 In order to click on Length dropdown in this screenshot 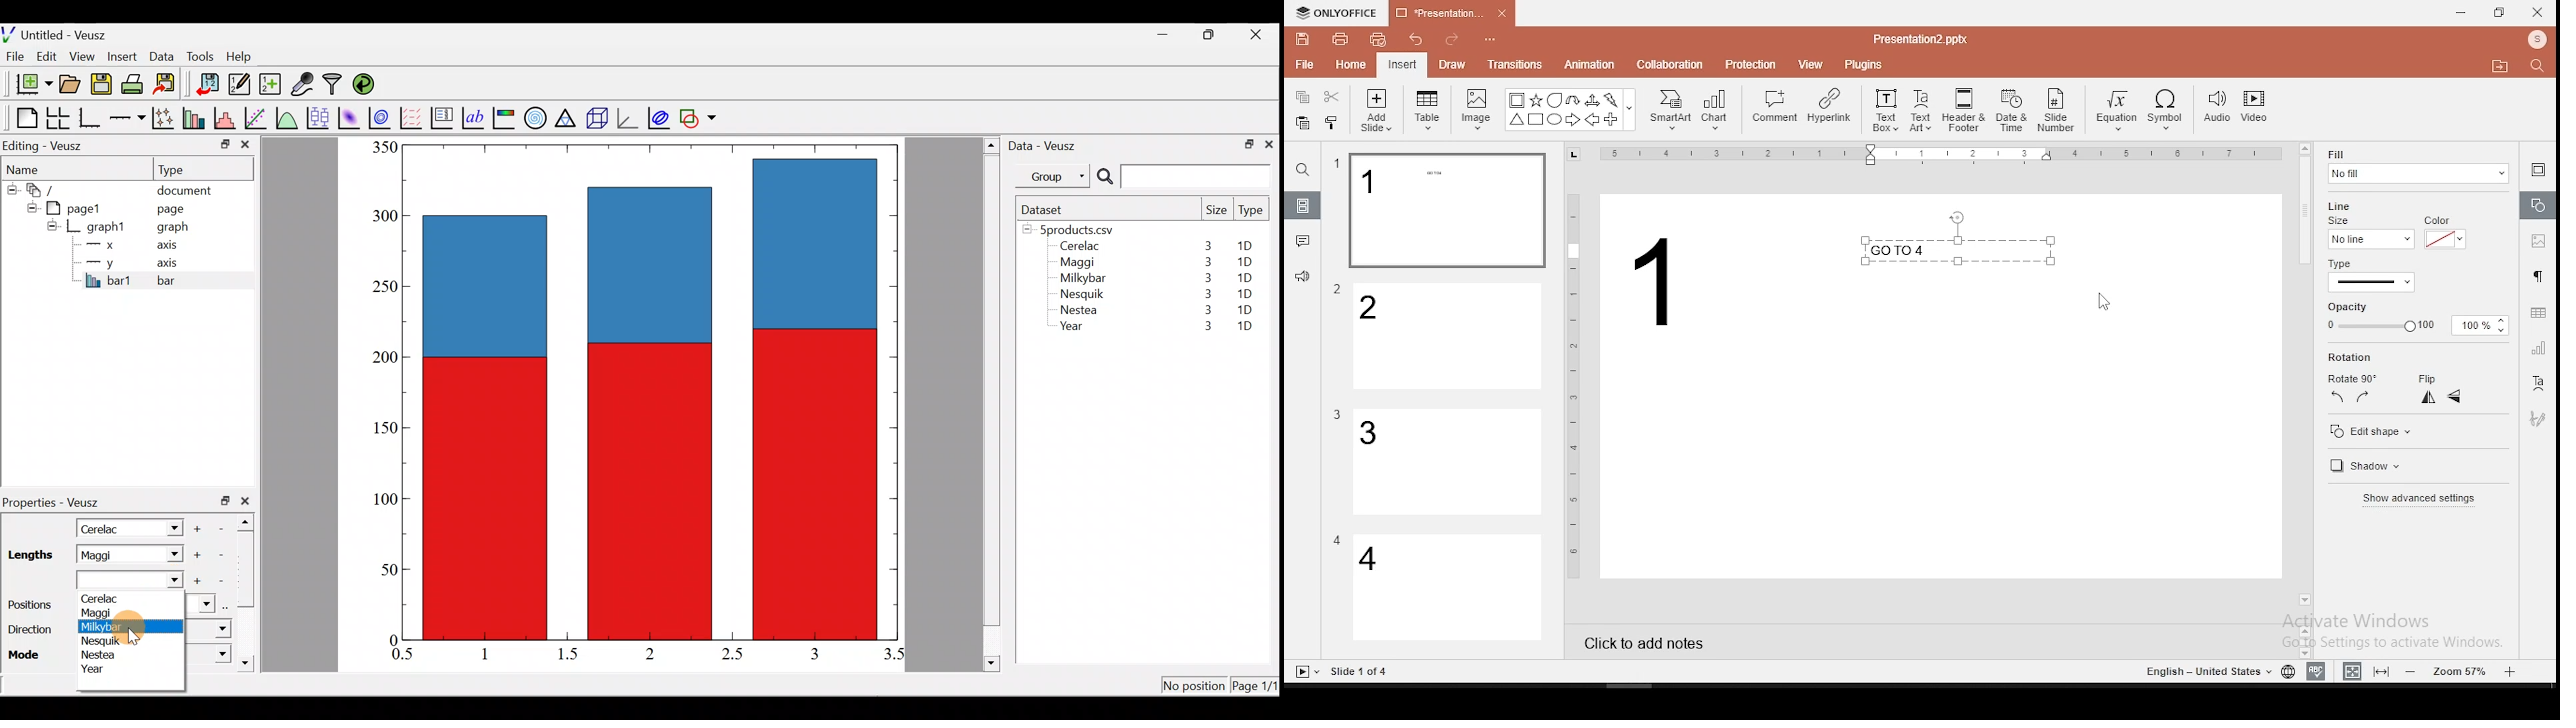, I will do `click(171, 555)`.